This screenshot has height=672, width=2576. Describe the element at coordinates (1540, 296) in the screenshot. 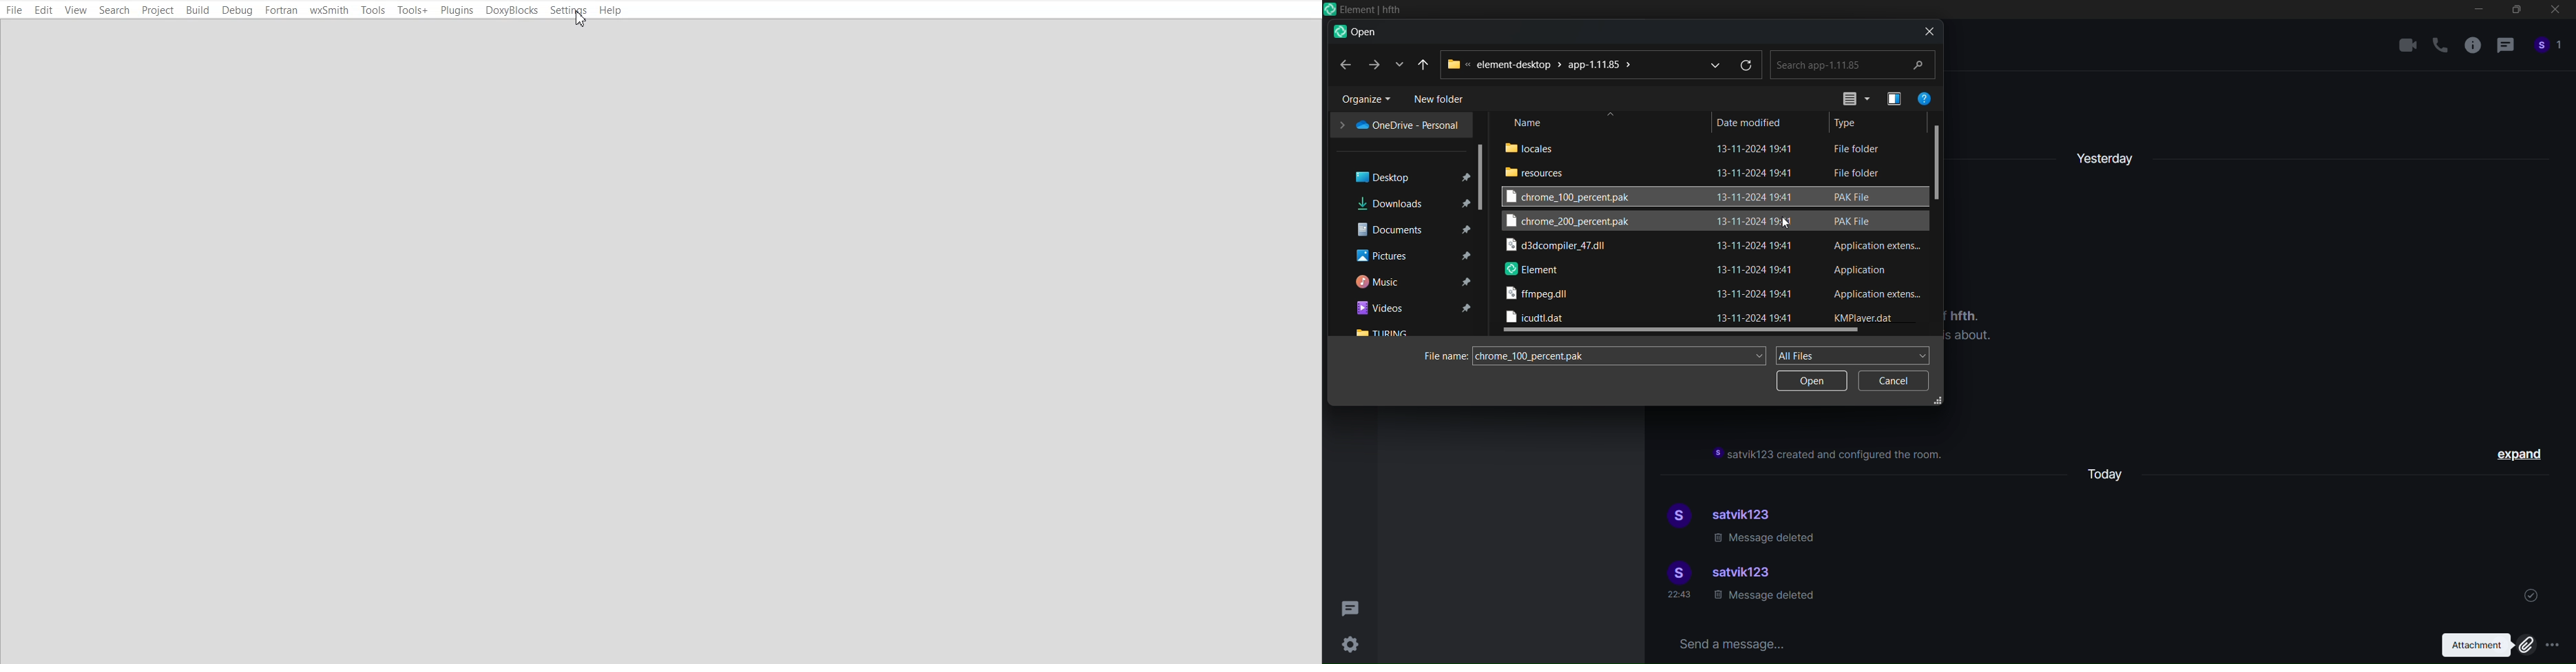

I see `ffmpeg dll` at that location.